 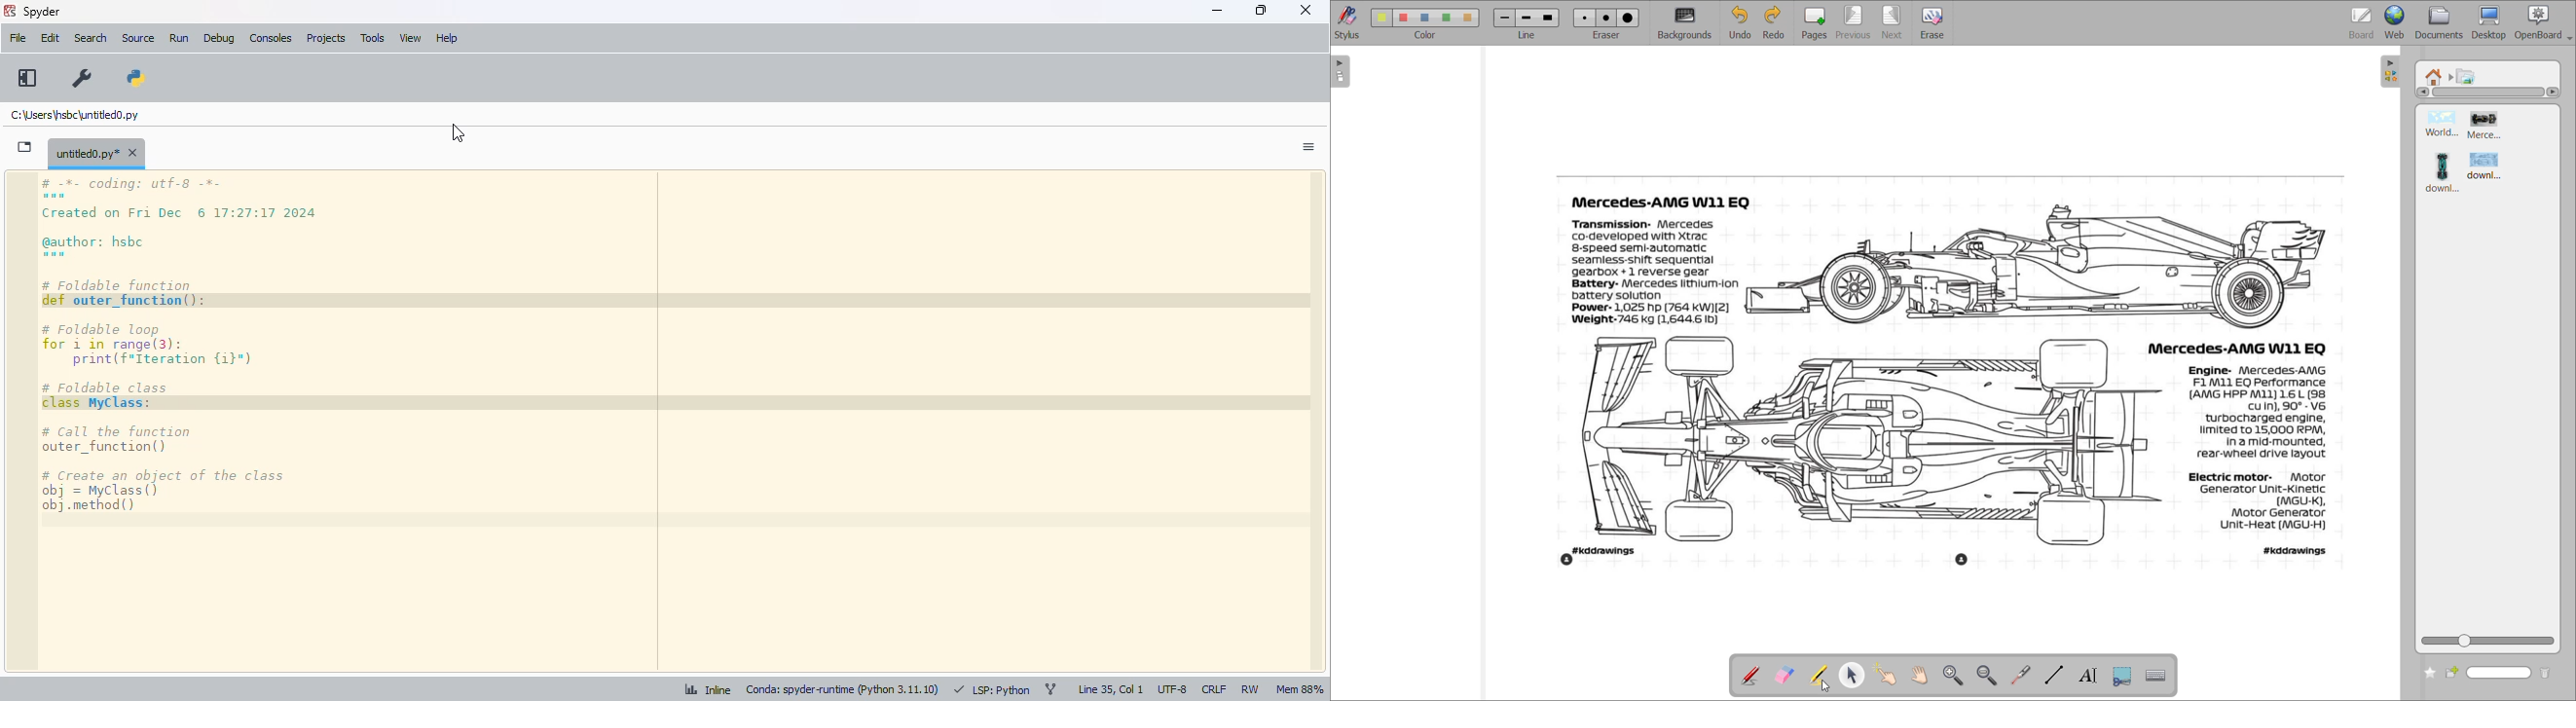 I want to click on run, so click(x=179, y=38).